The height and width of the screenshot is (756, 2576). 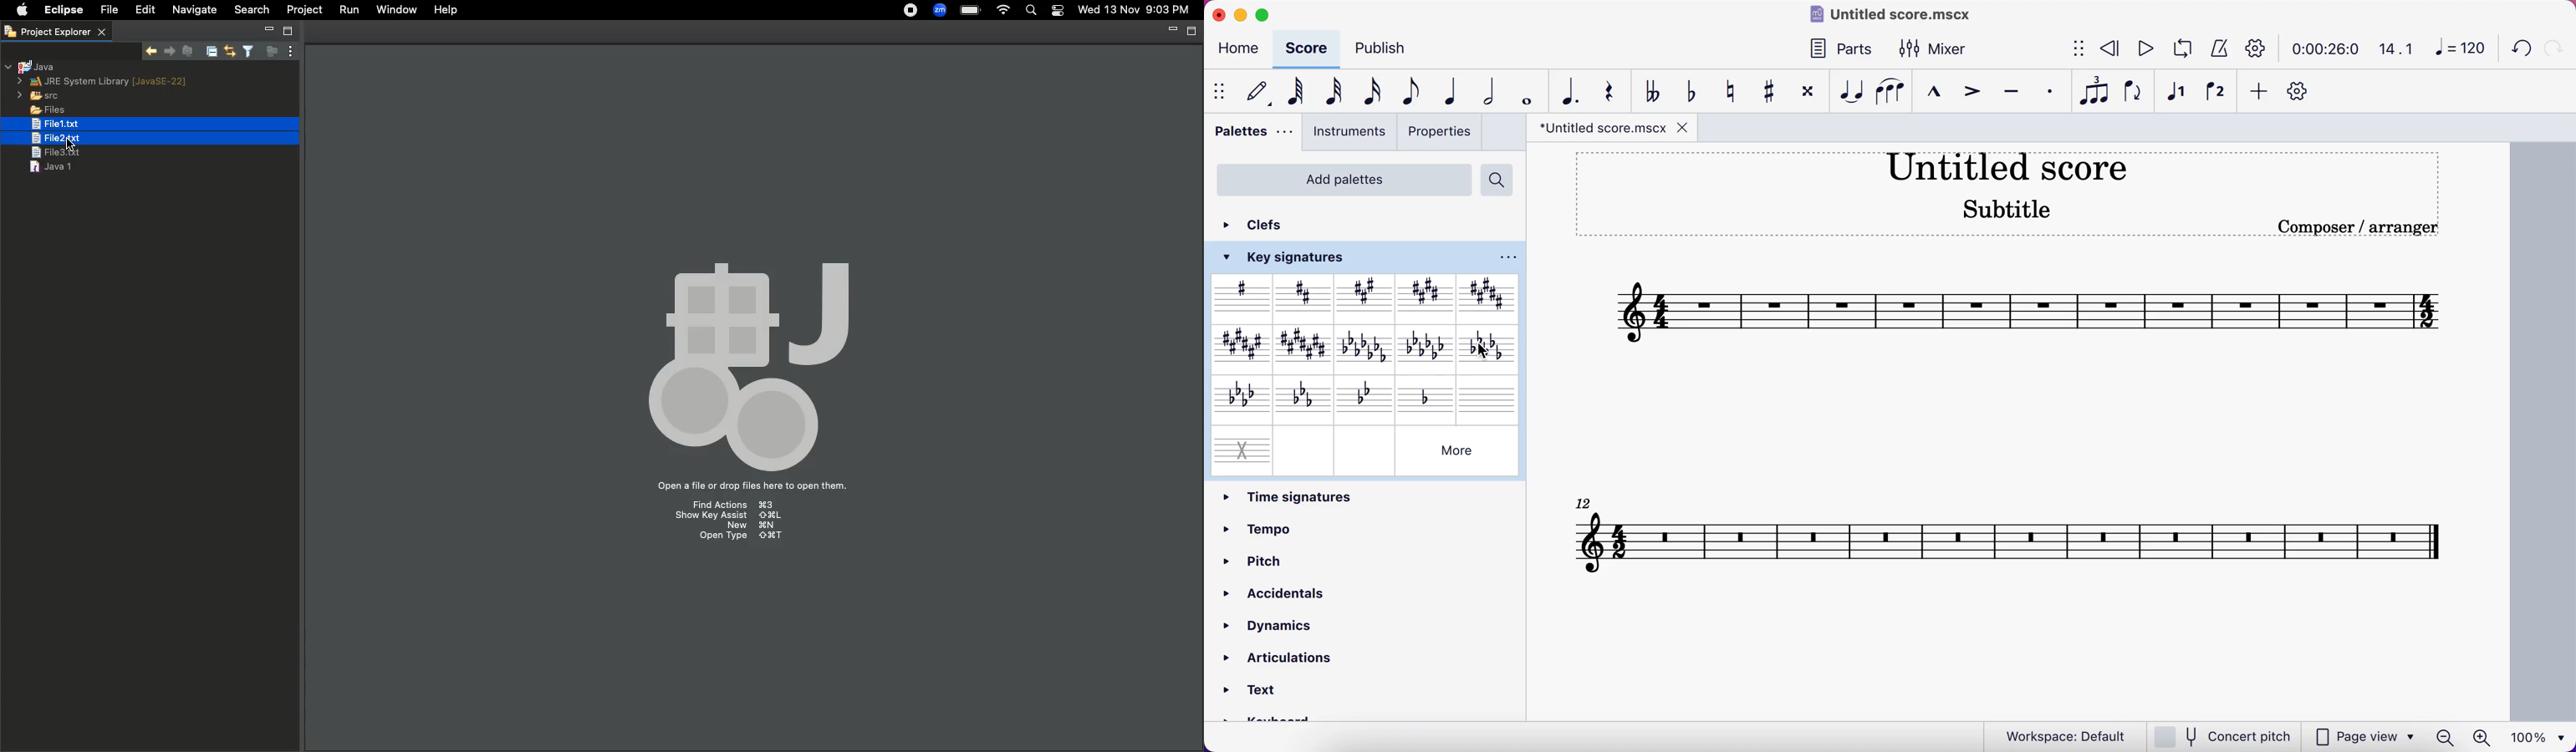 I want to click on C major, so click(x=1305, y=348).